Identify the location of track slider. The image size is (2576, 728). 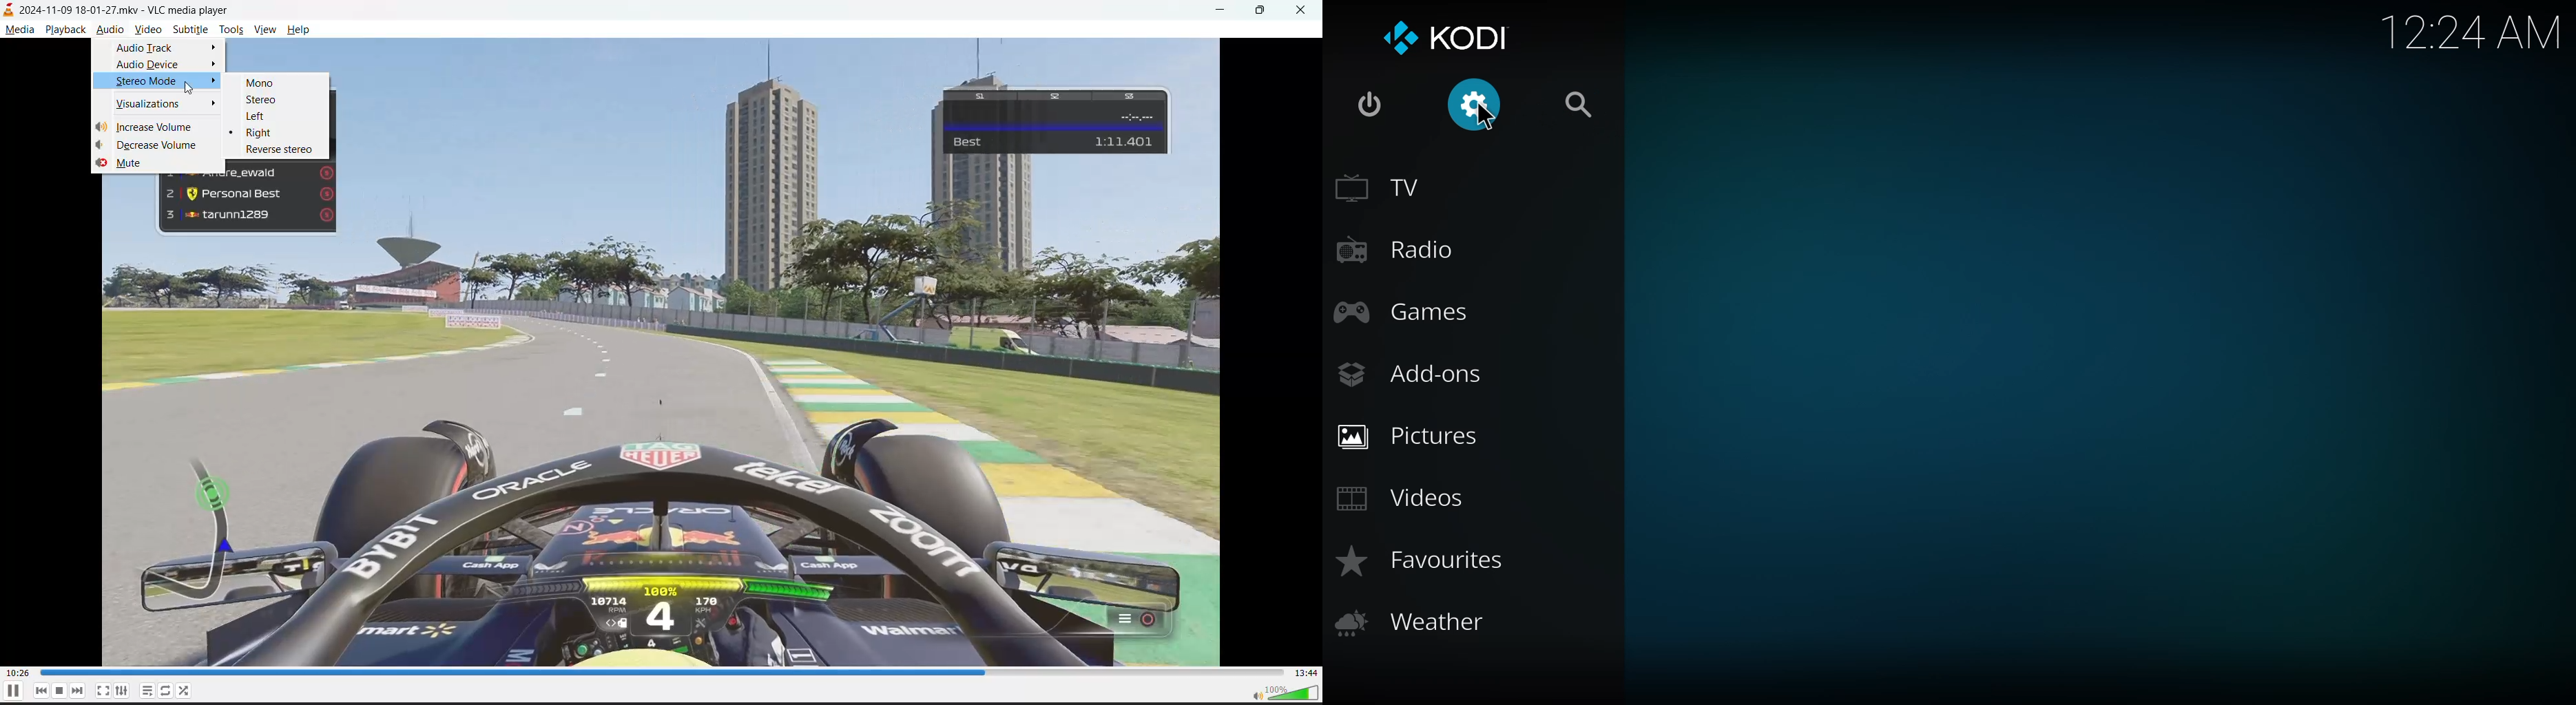
(656, 673).